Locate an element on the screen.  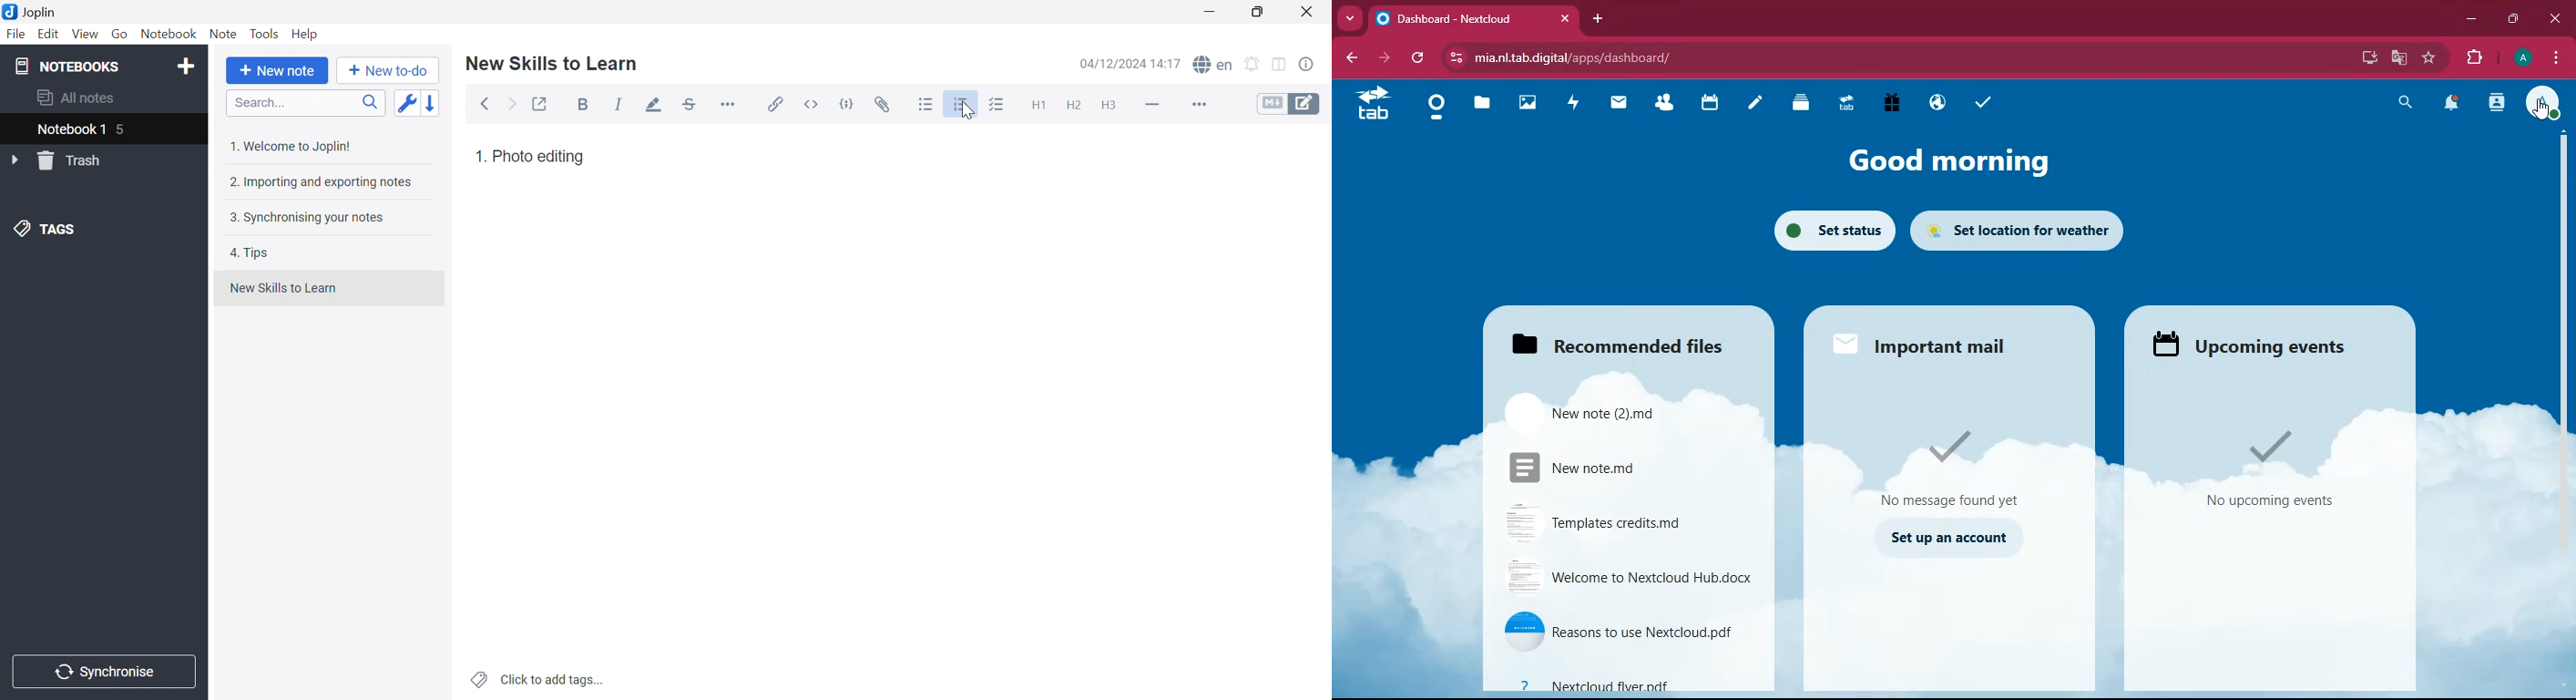
View is located at coordinates (83, 35).